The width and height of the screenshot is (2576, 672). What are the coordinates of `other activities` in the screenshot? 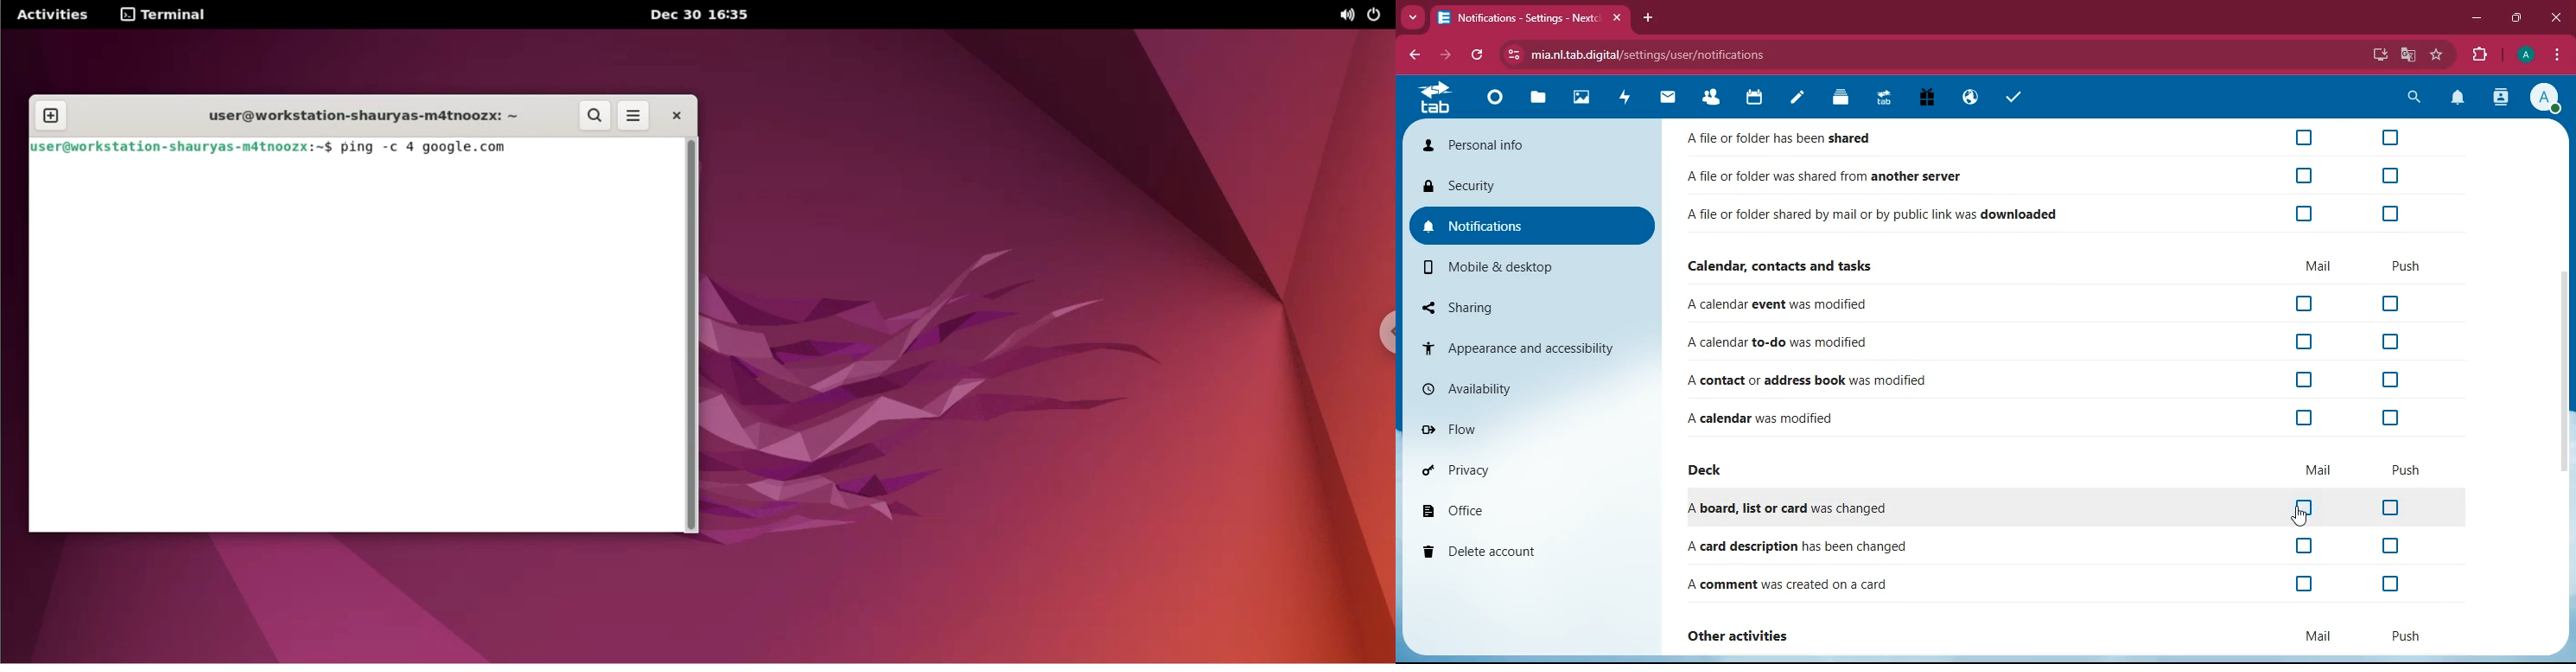 It's located at (1746, 633).